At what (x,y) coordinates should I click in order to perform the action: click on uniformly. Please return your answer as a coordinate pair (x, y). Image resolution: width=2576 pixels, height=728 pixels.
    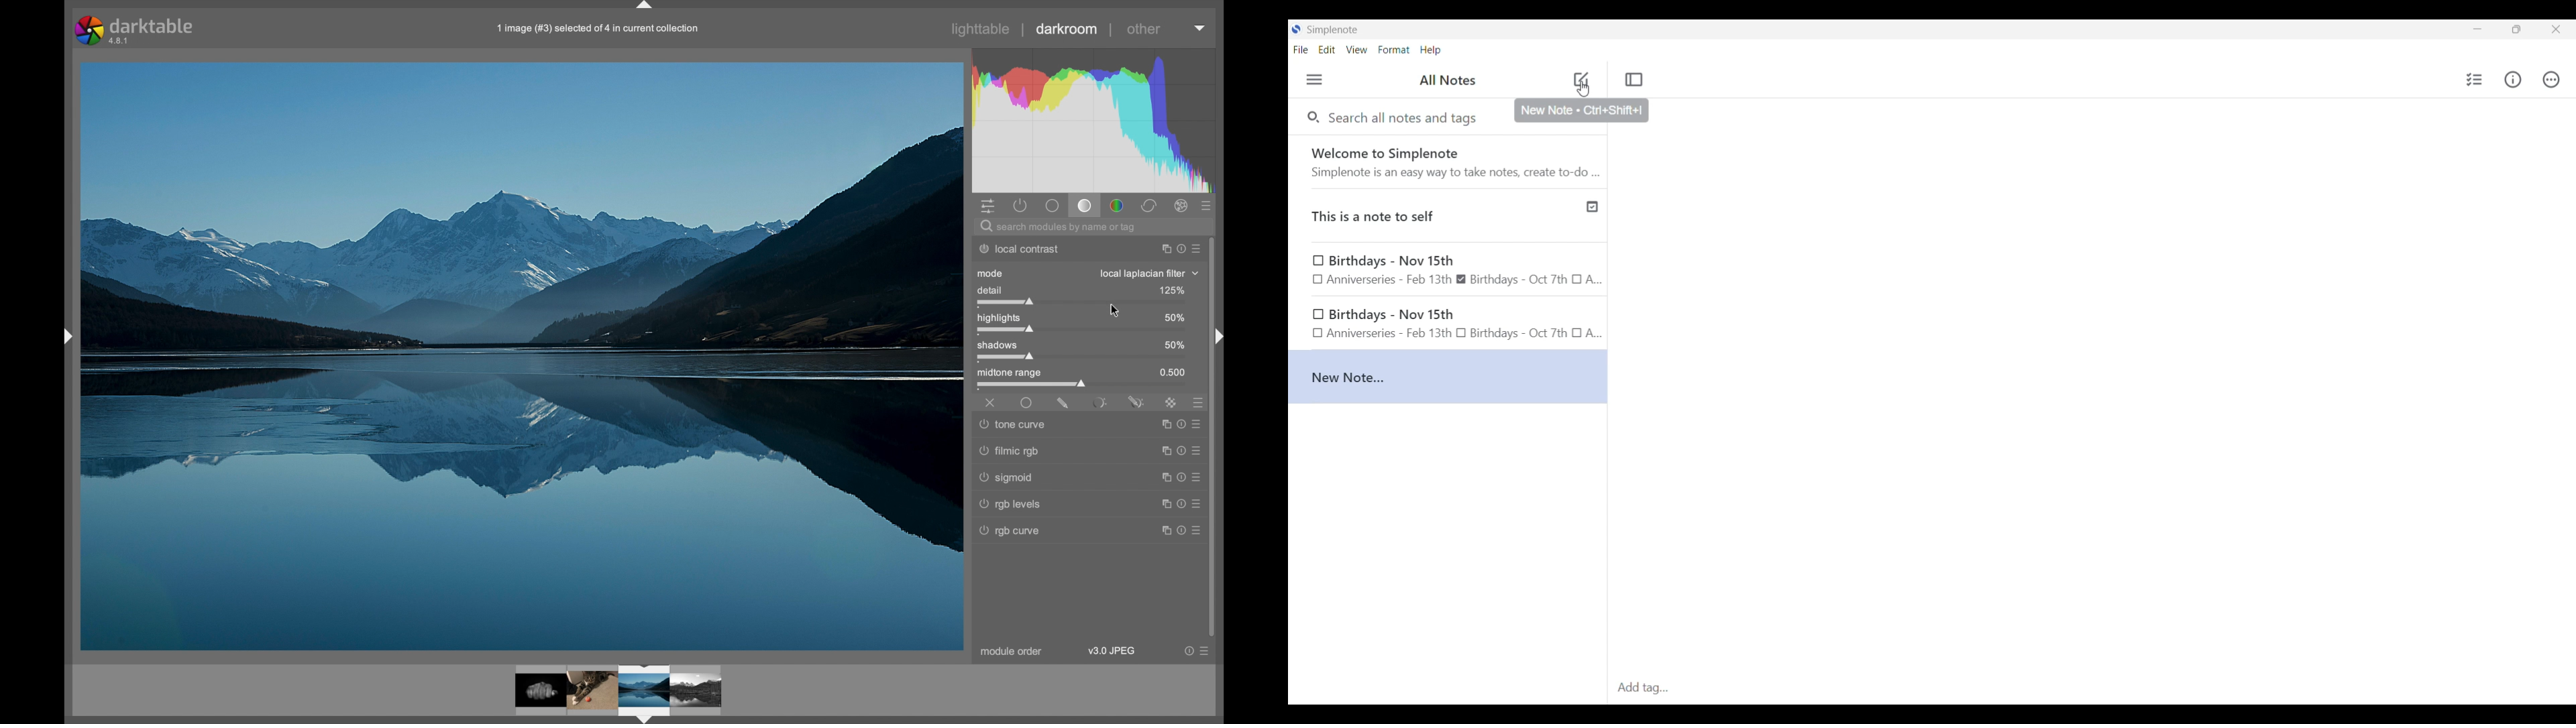
    Looking at the image, I should click on (1026, 403).